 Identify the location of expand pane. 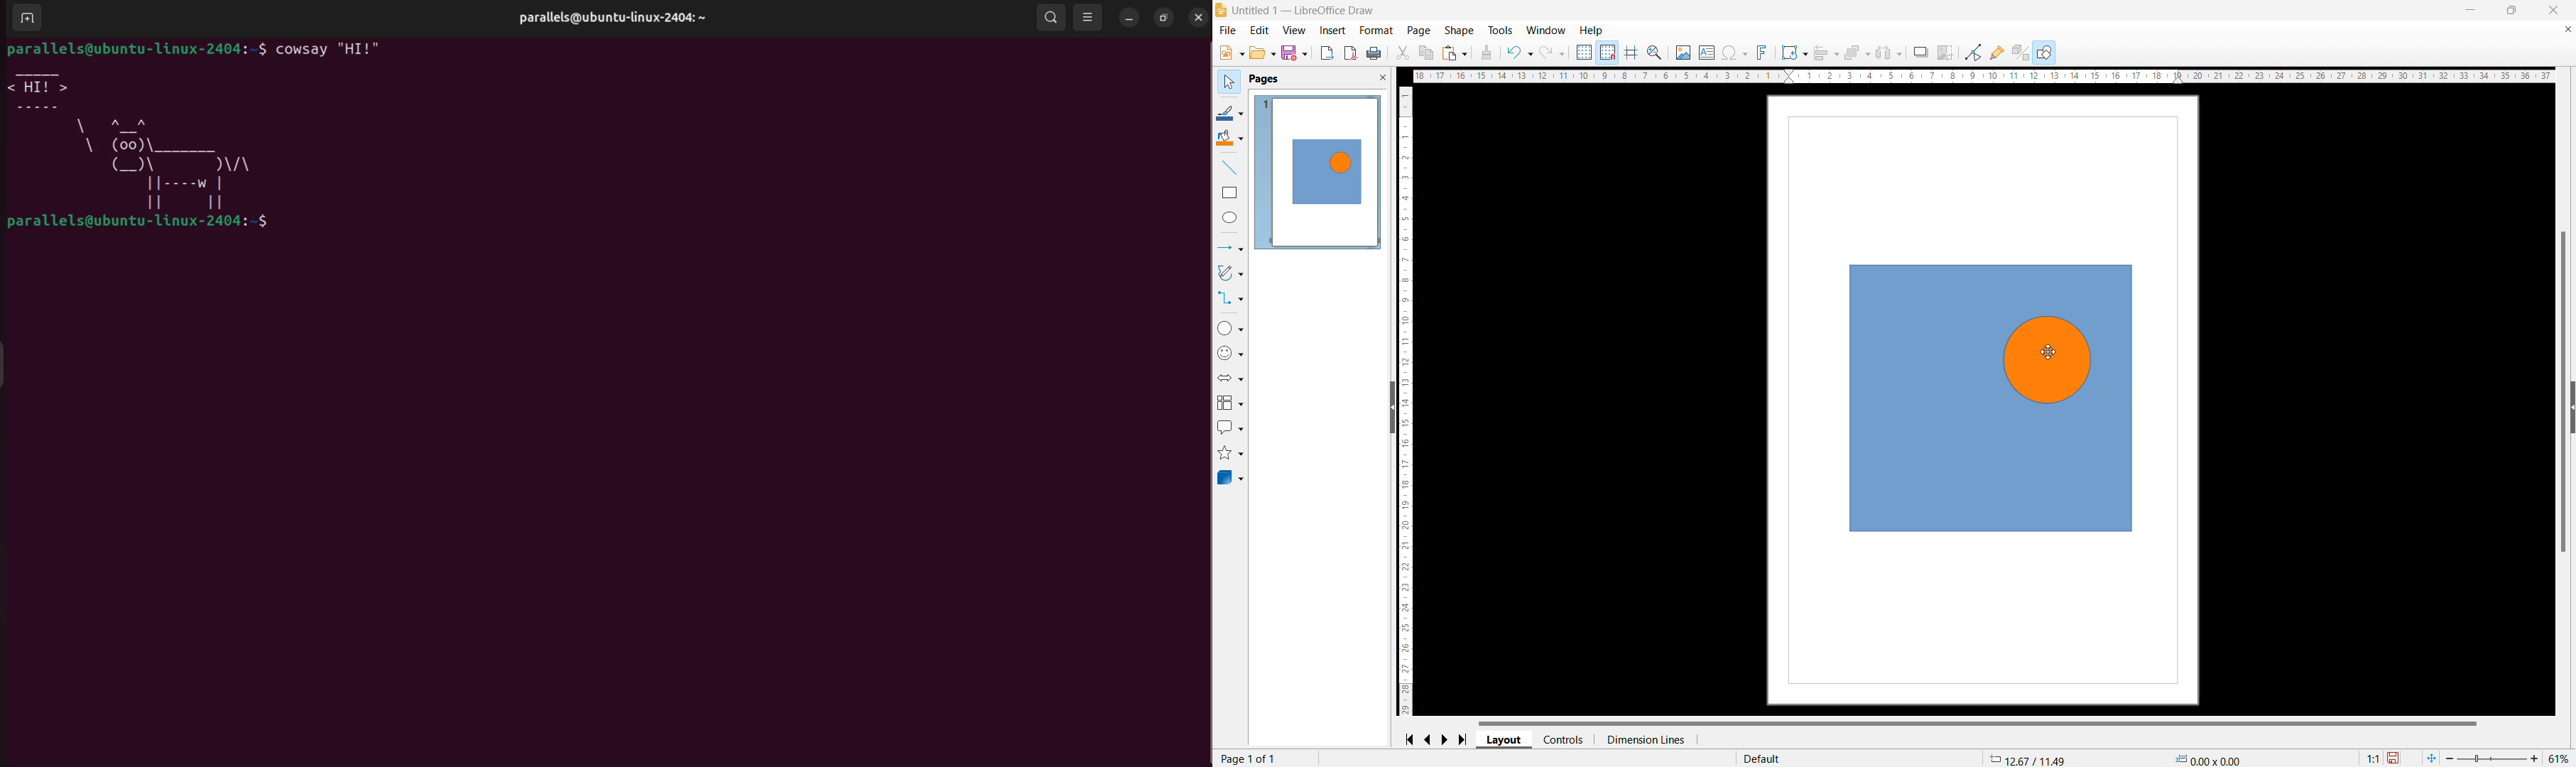
(2572, 406).